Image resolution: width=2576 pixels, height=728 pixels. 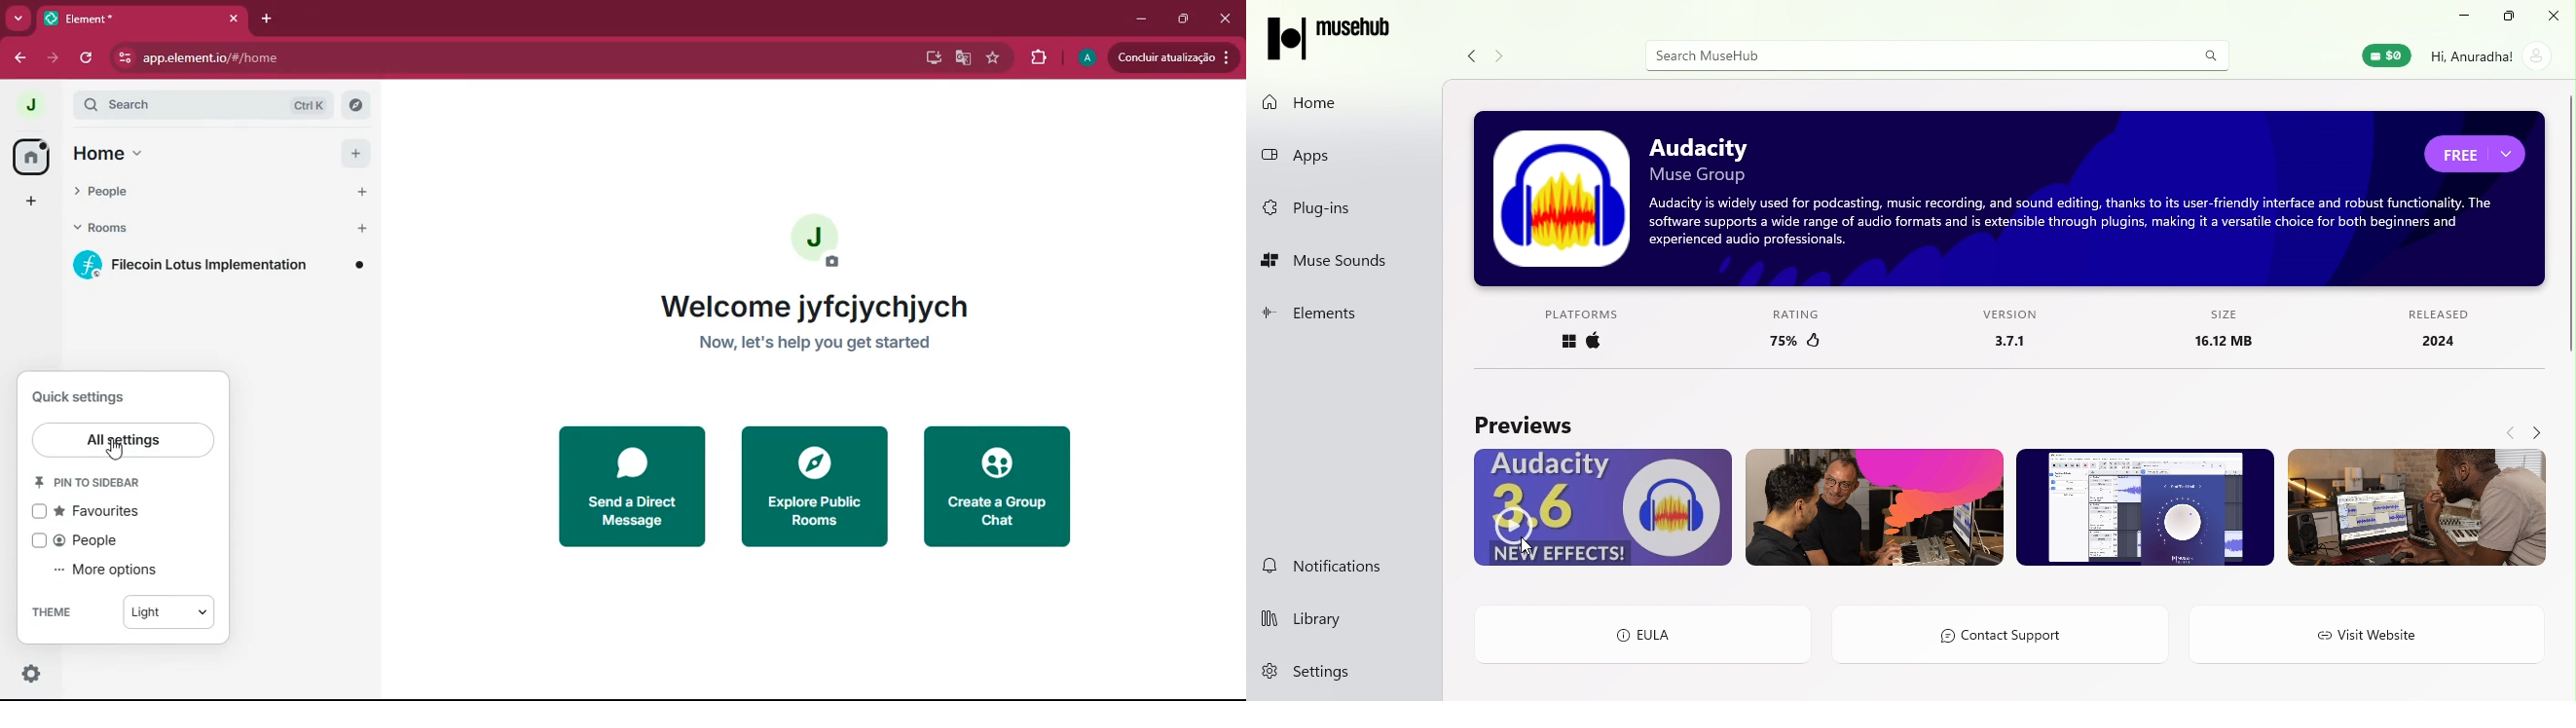 What do you see at coordinates (143, 18) in the screenshot?
I see `element` at bounding box center [143, 18].